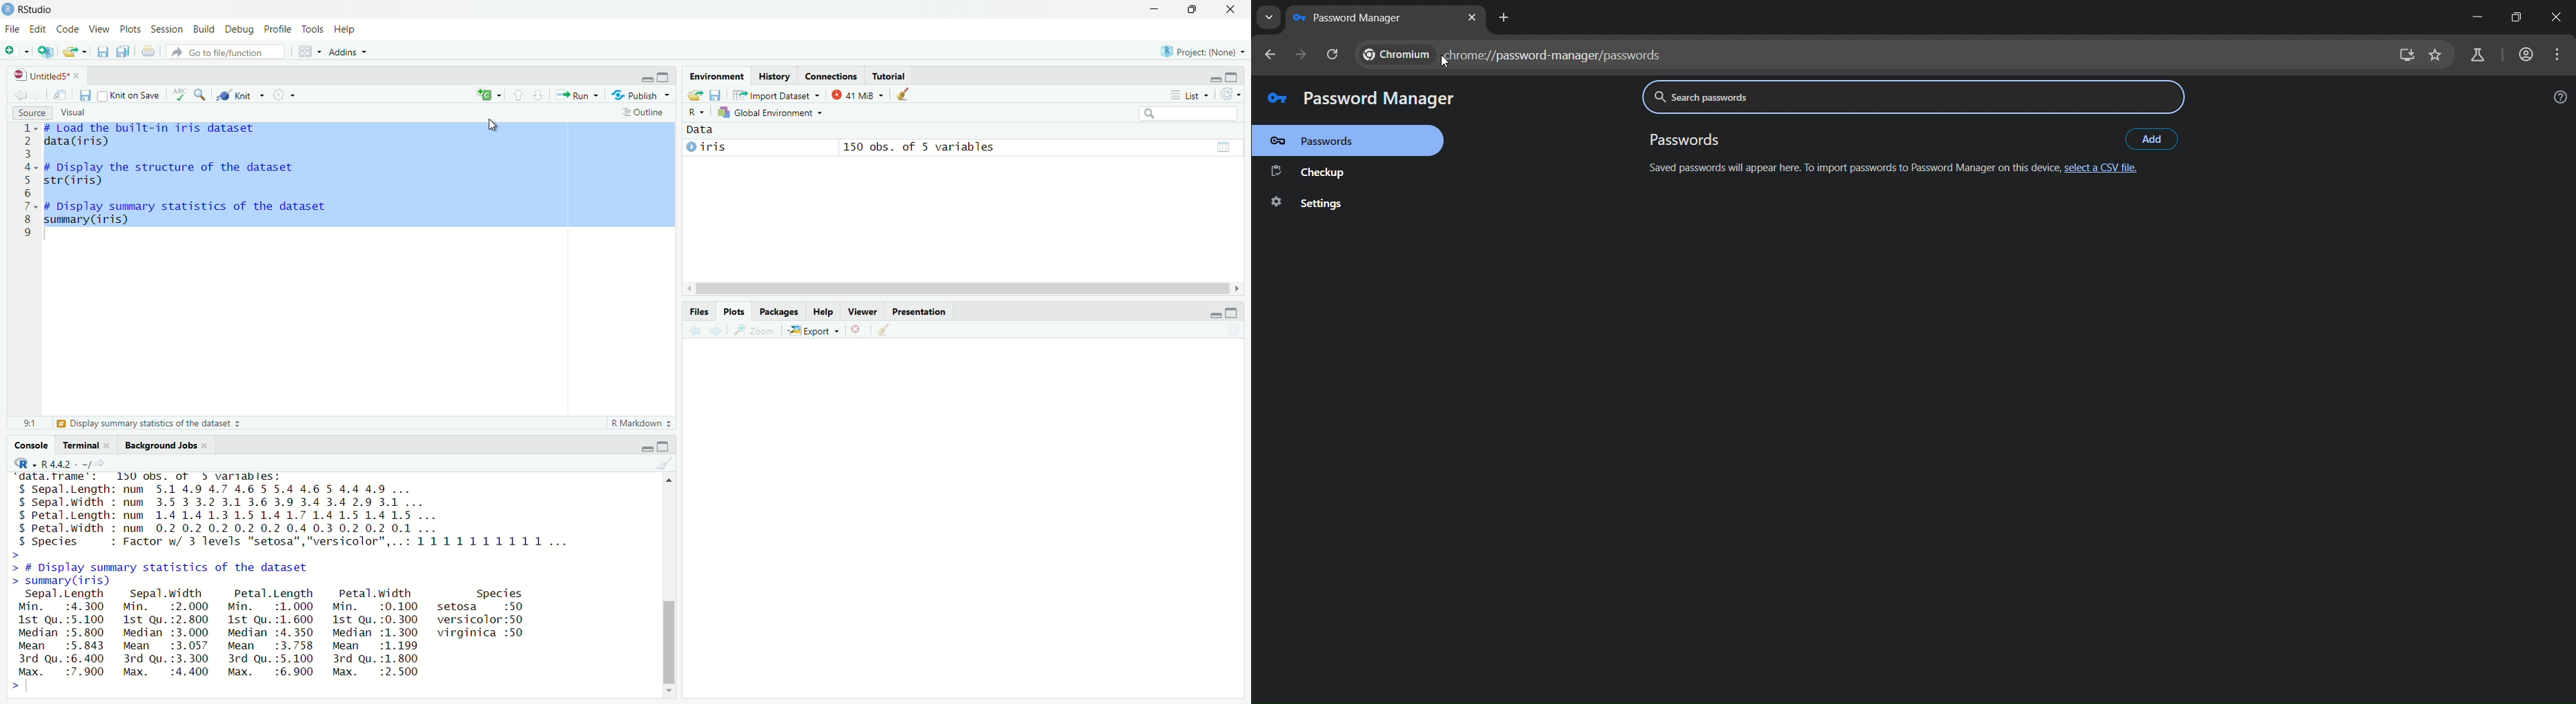 Image resolution: width=2576 pixels, height=728 pixels. What do you see at coordinates (519, 95) in the screenshot?
I see `Go to previous section` at bounding box center [519, 95].